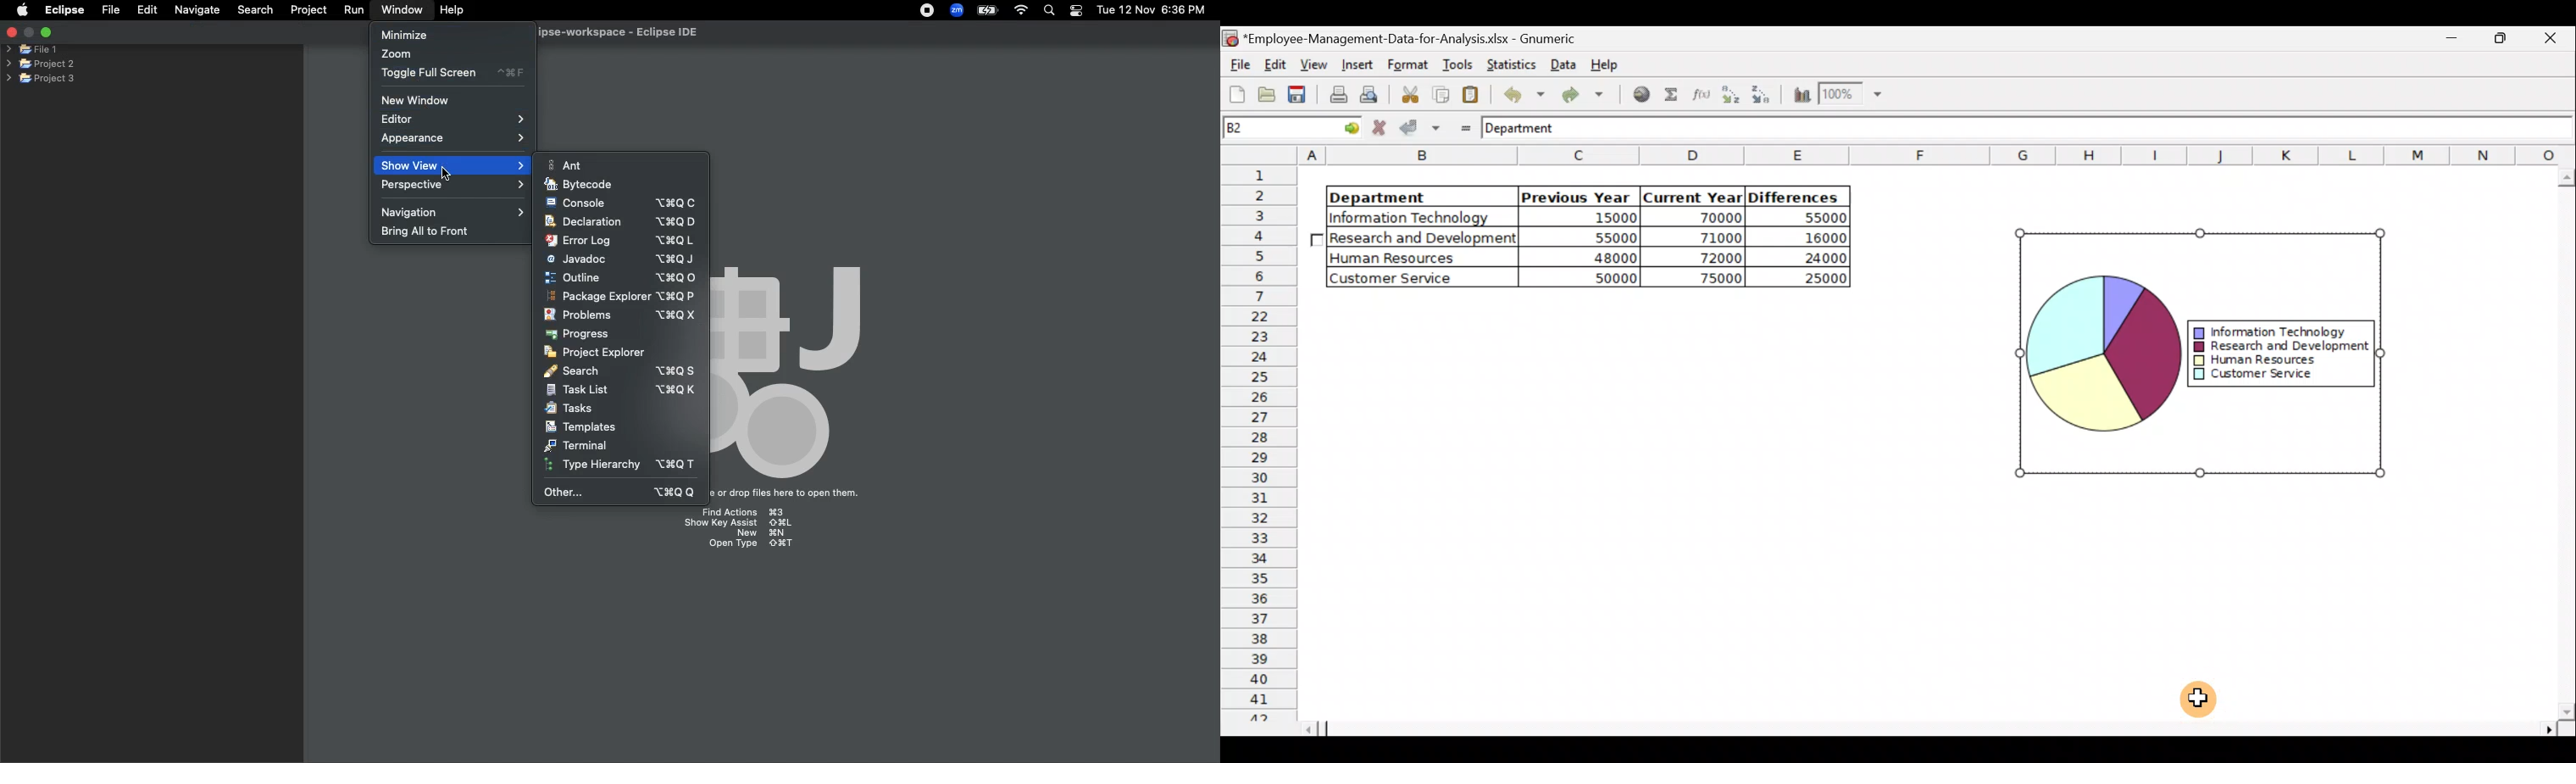  What do you see at coordinates (1693, 196) in the screenshot?
I see `Current Year` at bounding box center [1693, 196].